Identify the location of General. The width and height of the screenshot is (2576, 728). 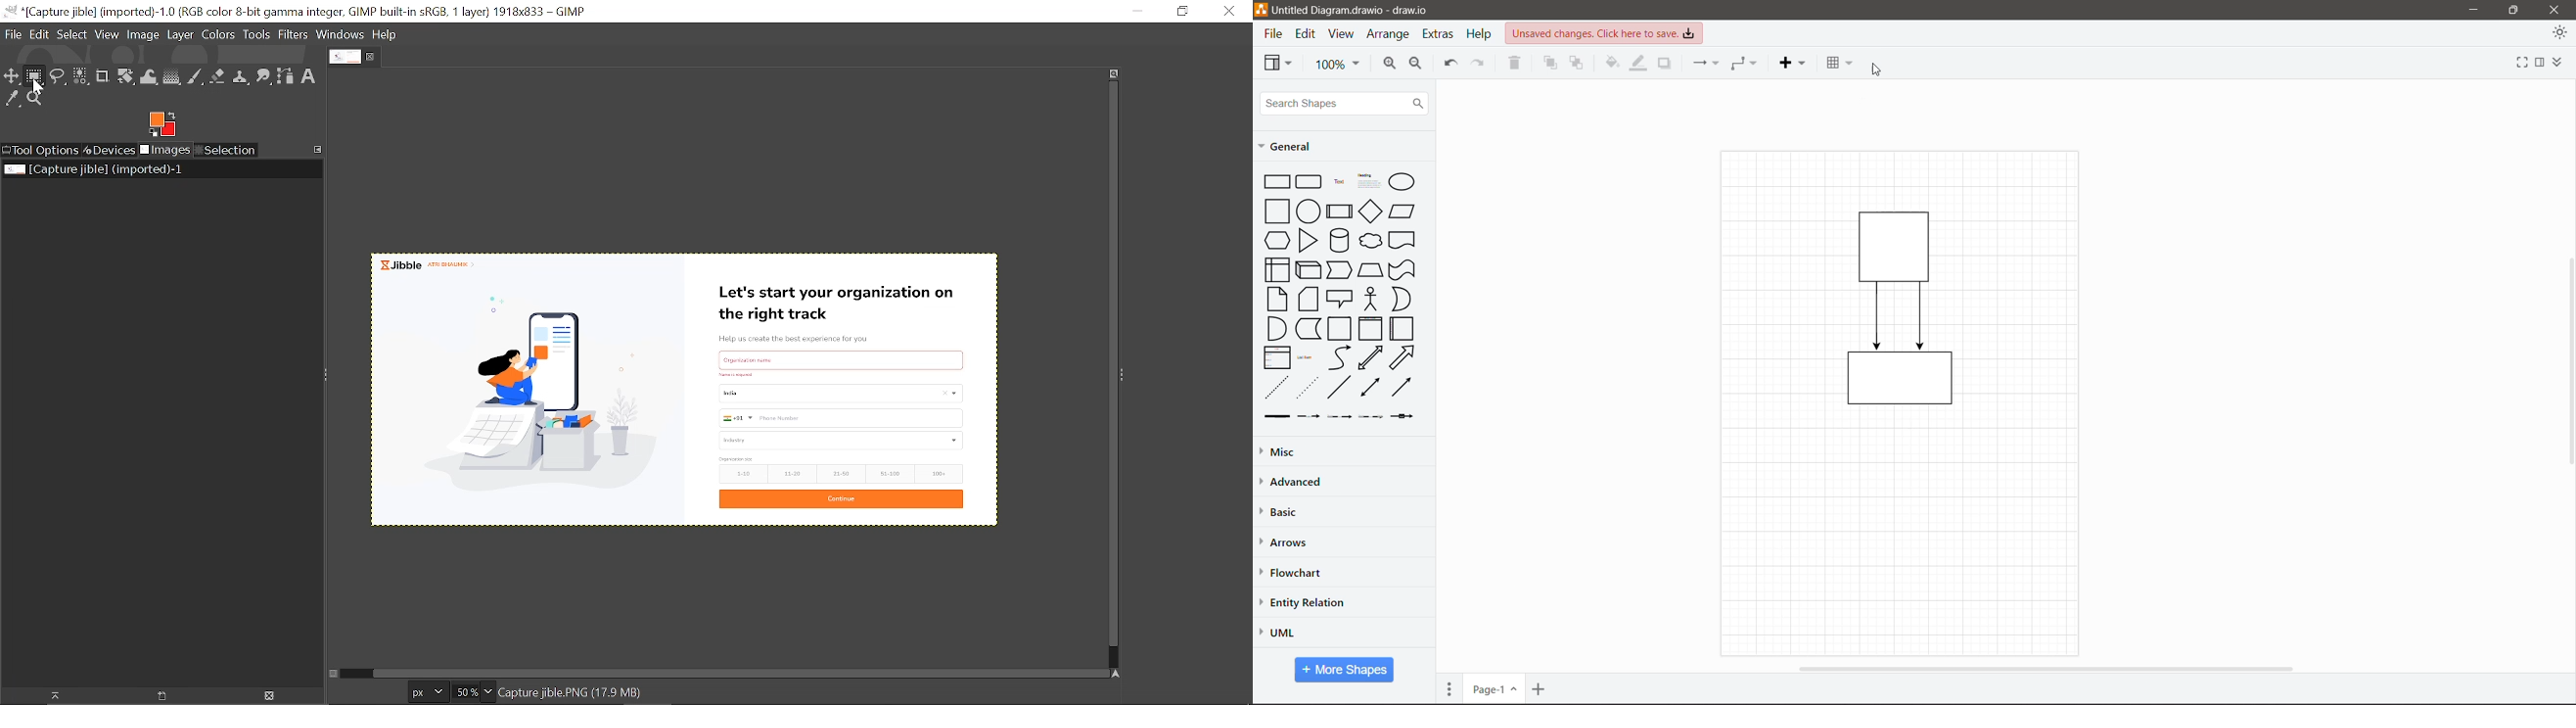
(1290, 146).